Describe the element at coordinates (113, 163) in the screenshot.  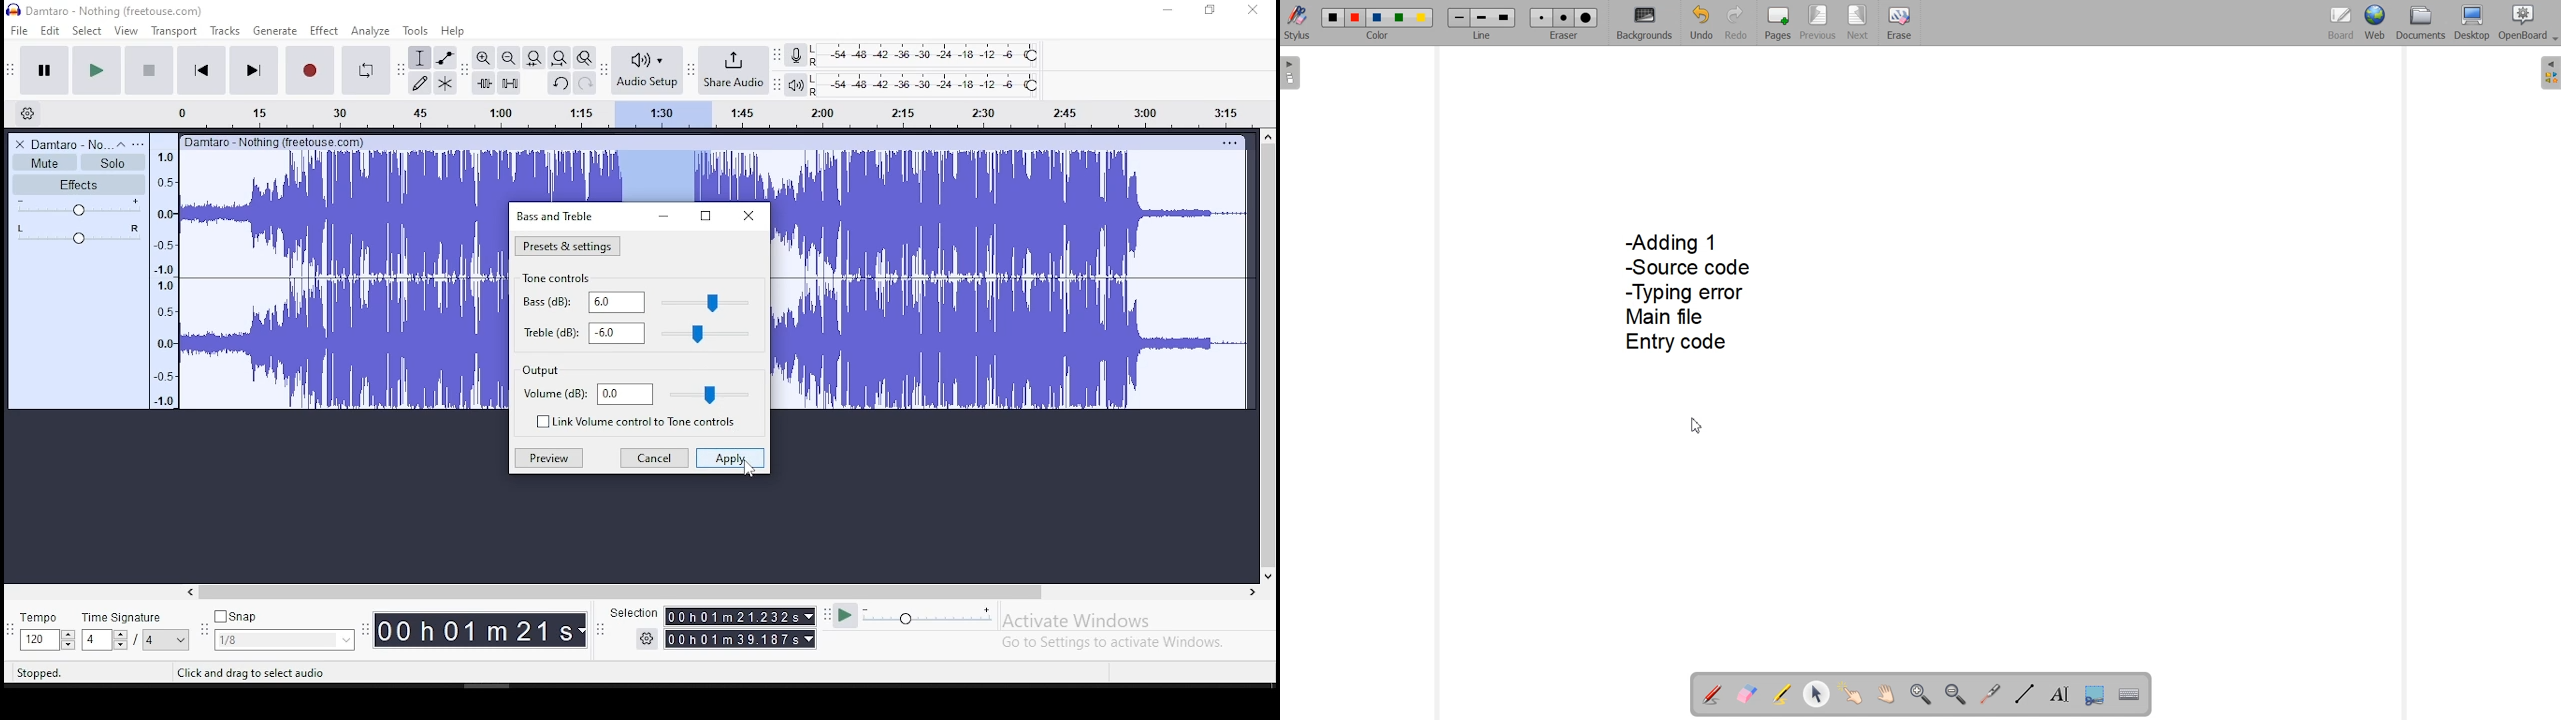
I see `solo` at that location.